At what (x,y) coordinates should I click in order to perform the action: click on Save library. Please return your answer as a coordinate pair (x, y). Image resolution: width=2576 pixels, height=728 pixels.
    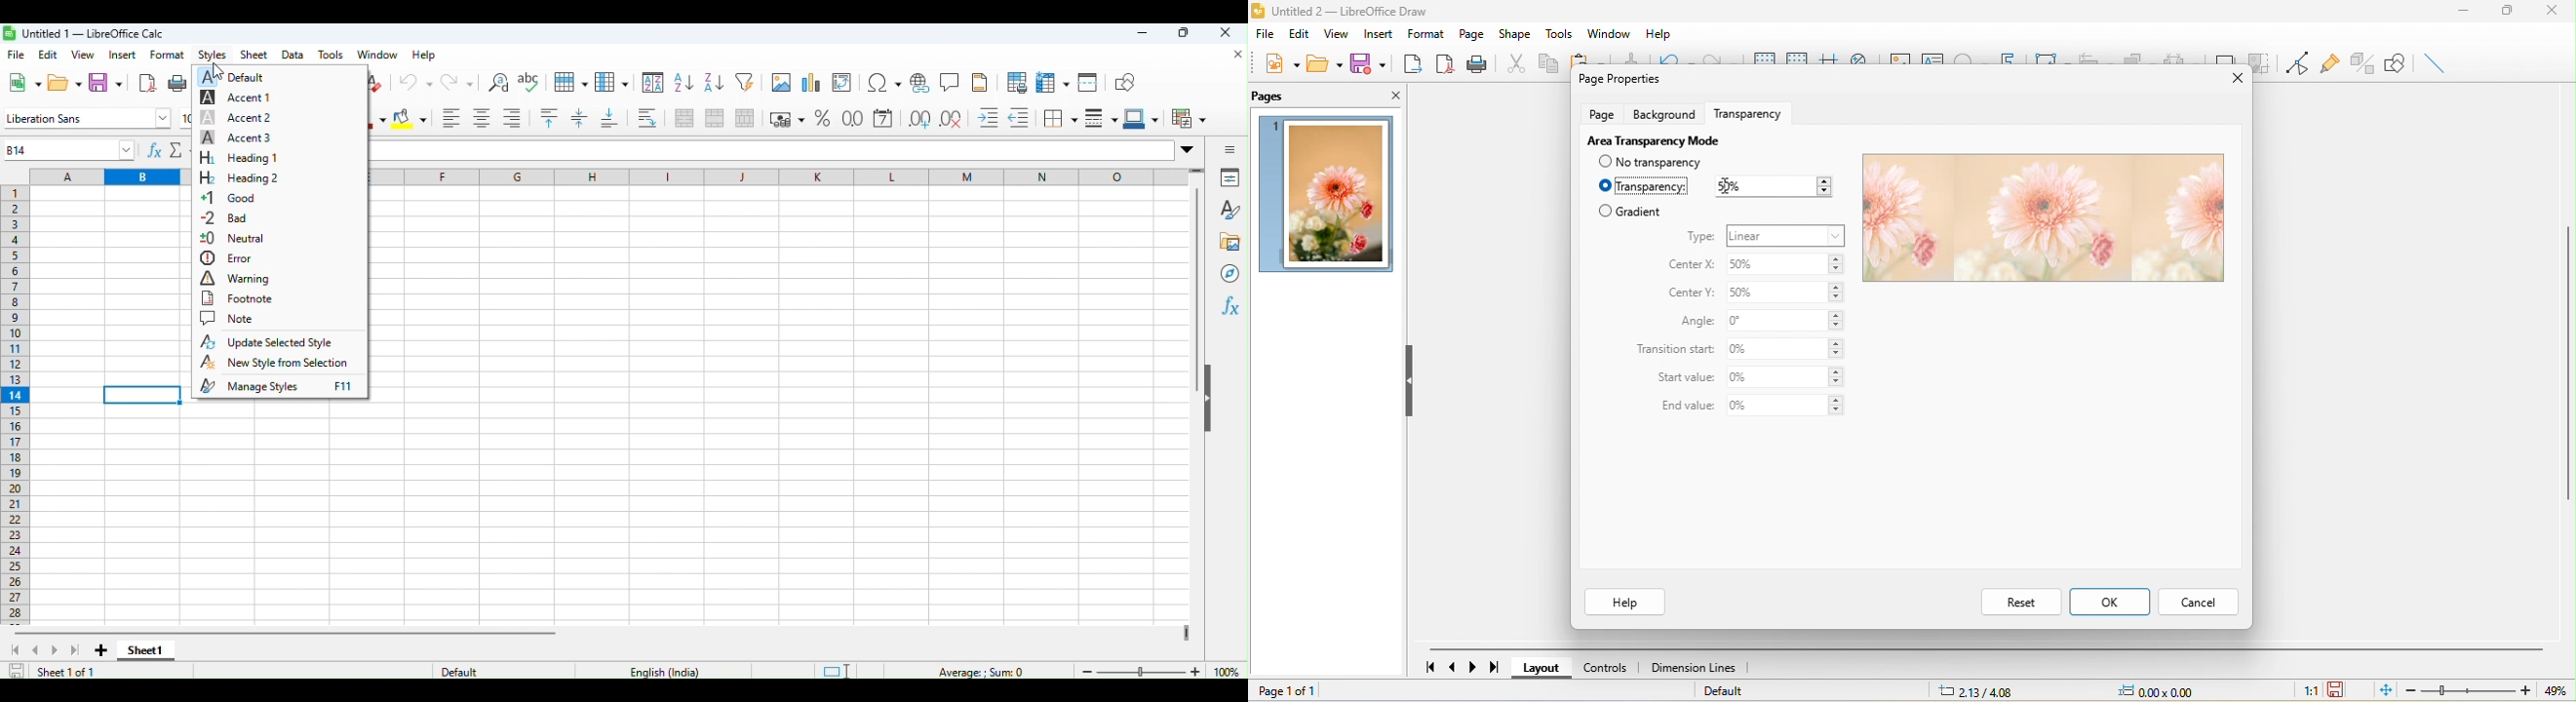
    Looking at the image, I should click on (105, 82).